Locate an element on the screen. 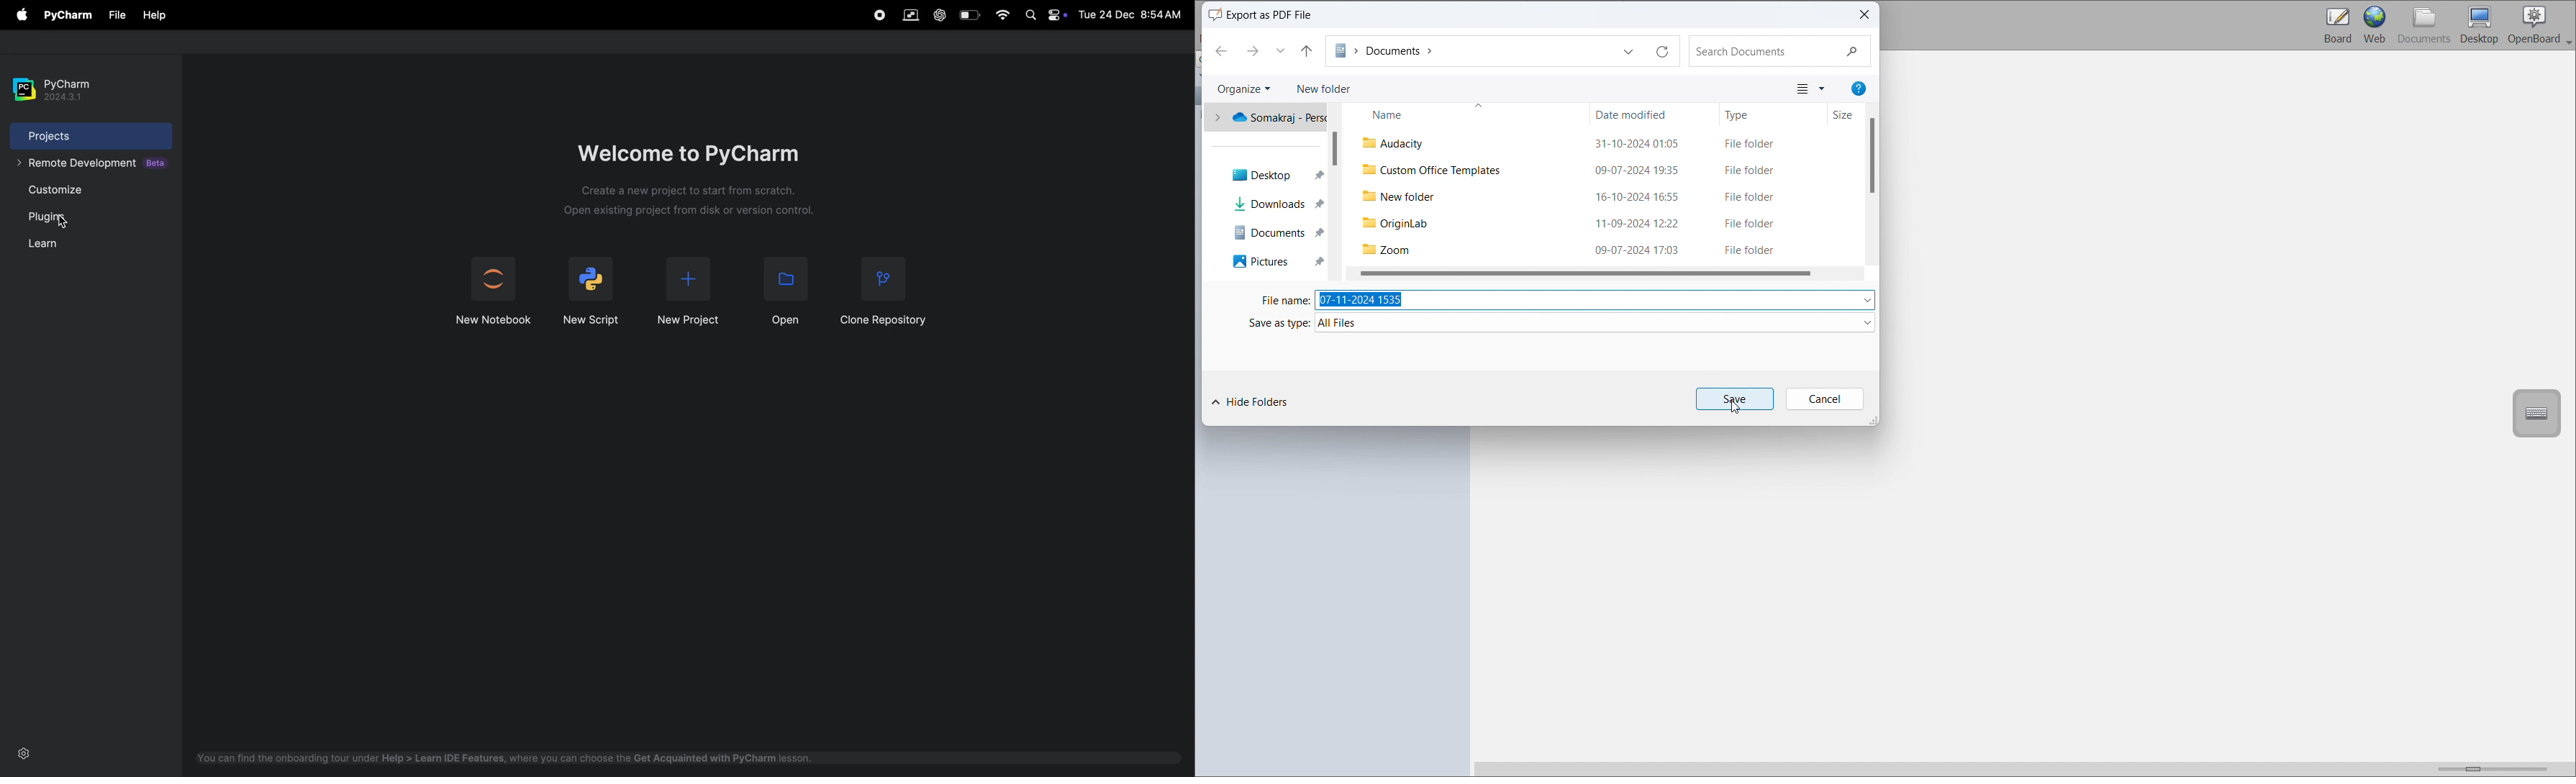  09-07-2024 17:03 is located at coordinates (1641, 251).